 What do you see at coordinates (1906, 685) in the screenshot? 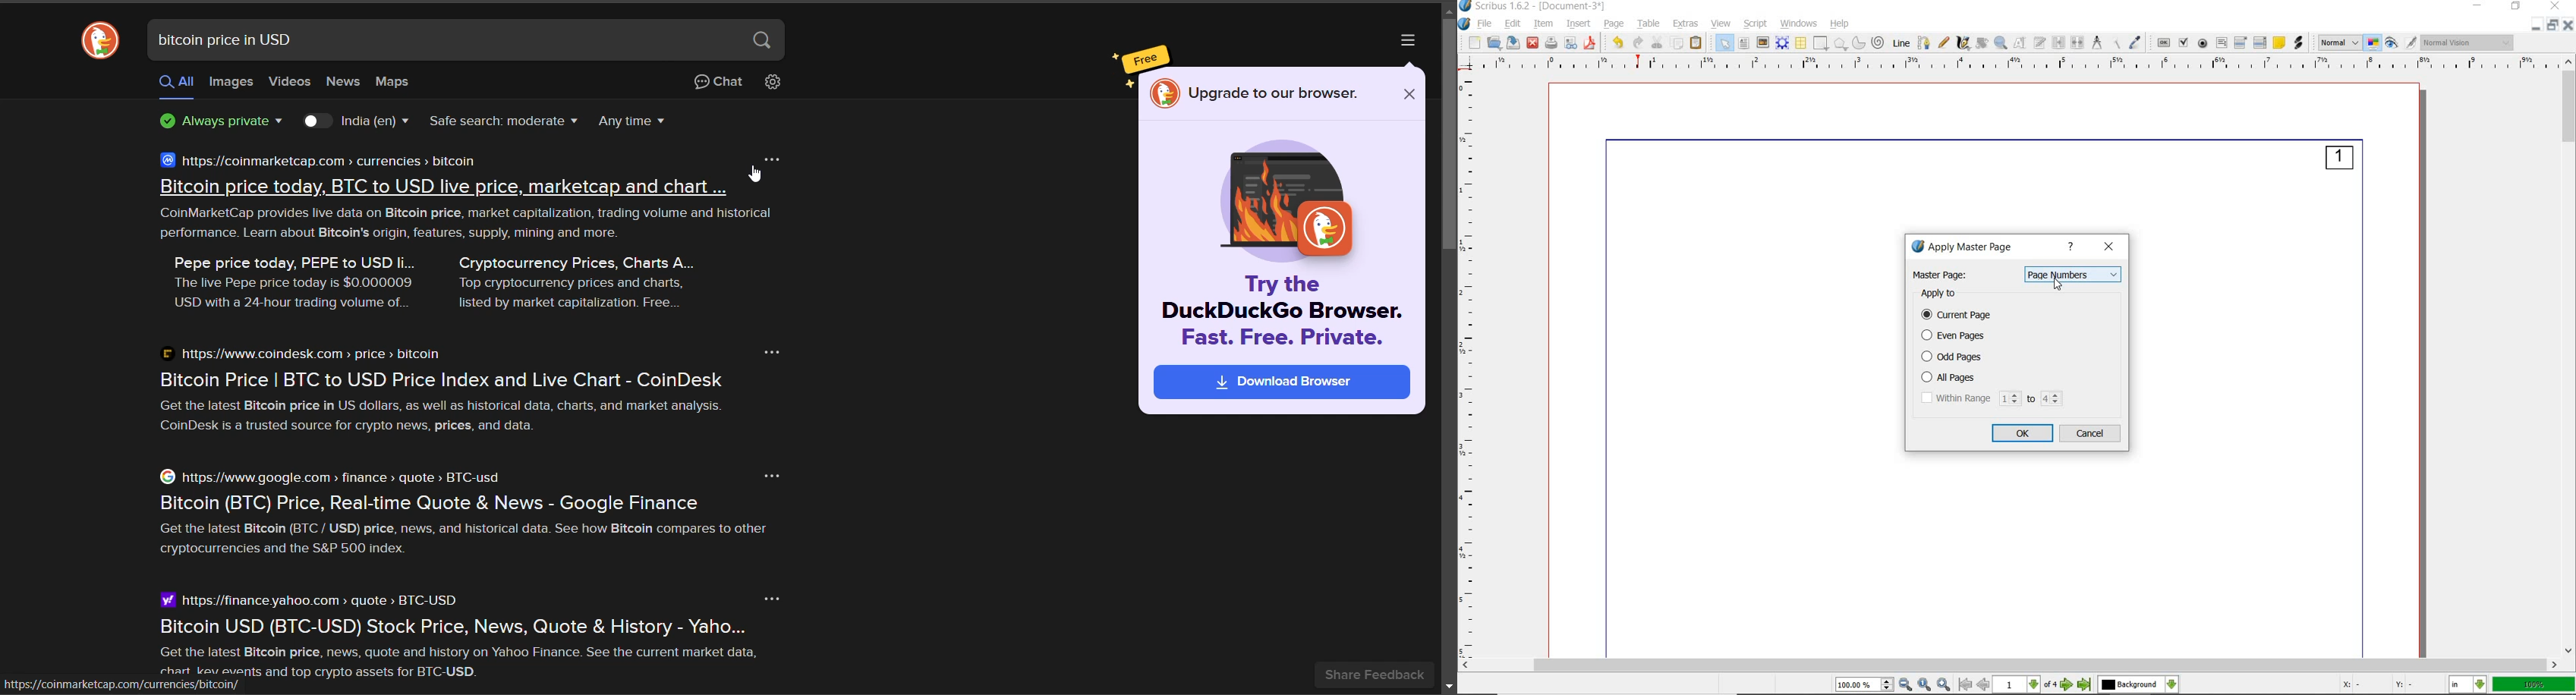
I see `zoom out` at bounding box center [1906, 685].